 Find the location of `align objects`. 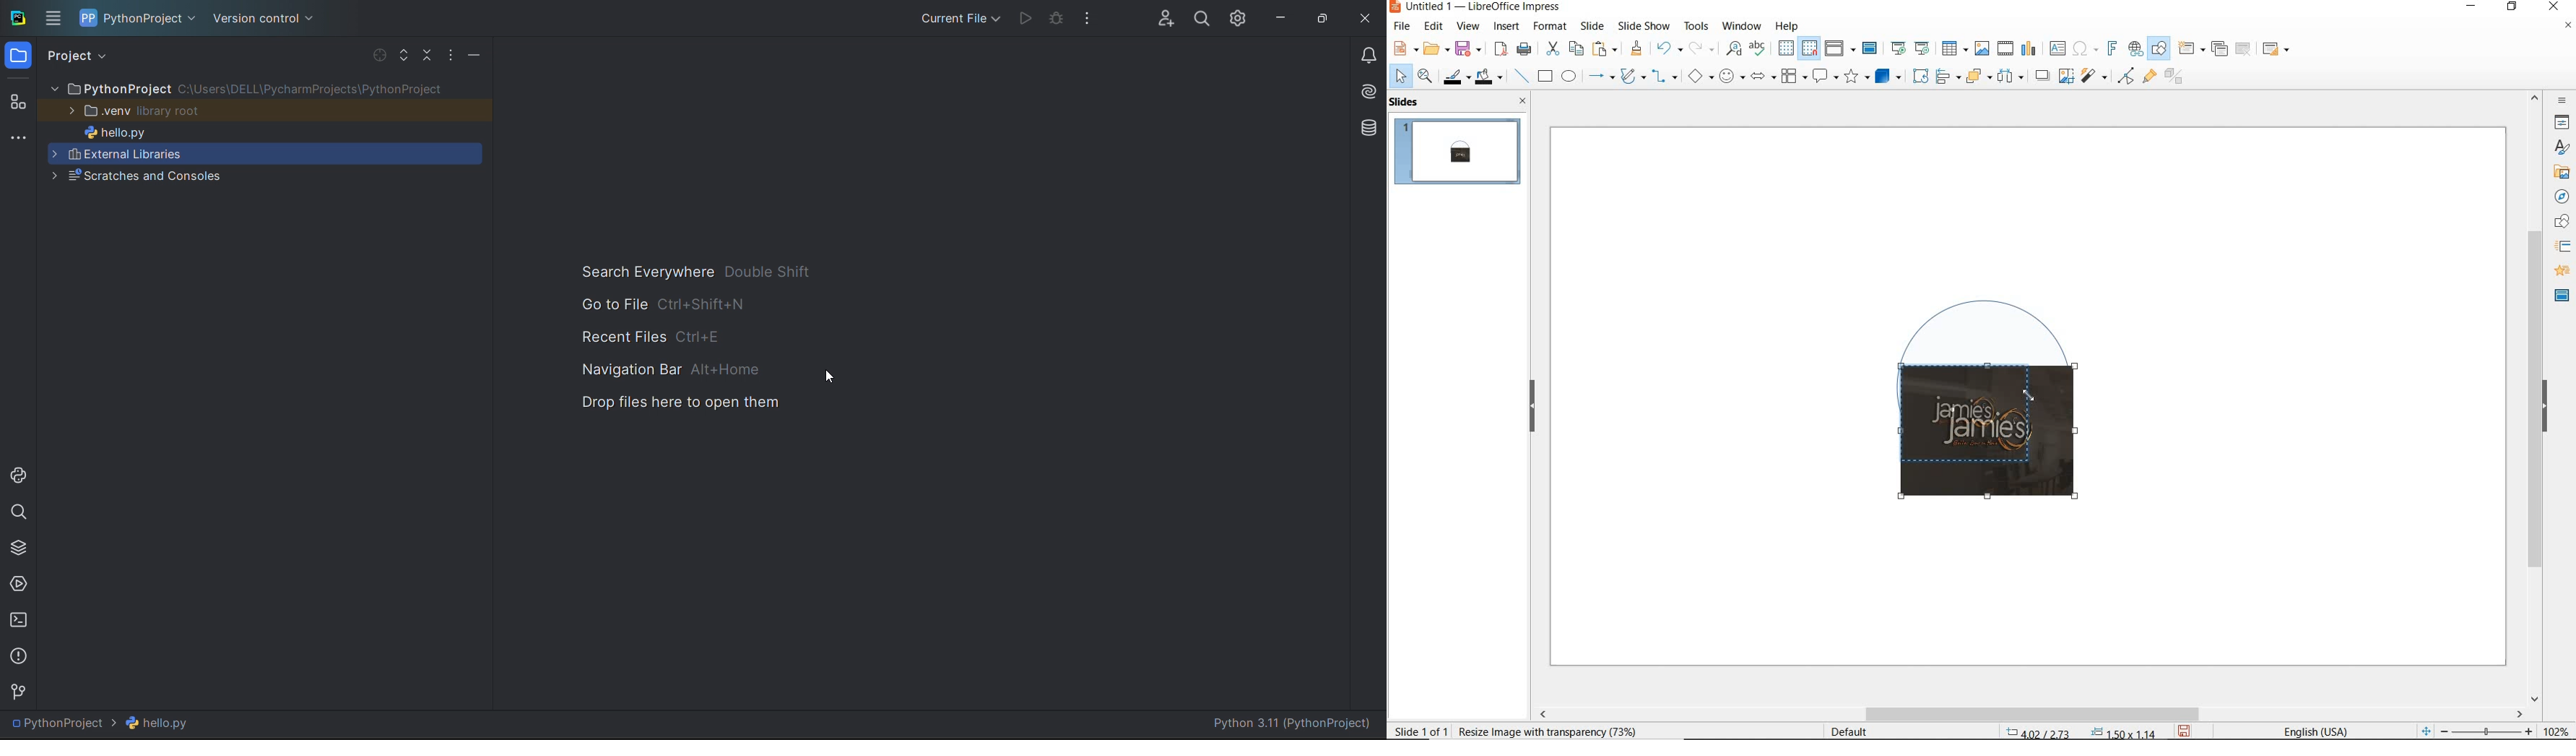

align objects is located at coordinates (1945, 75).